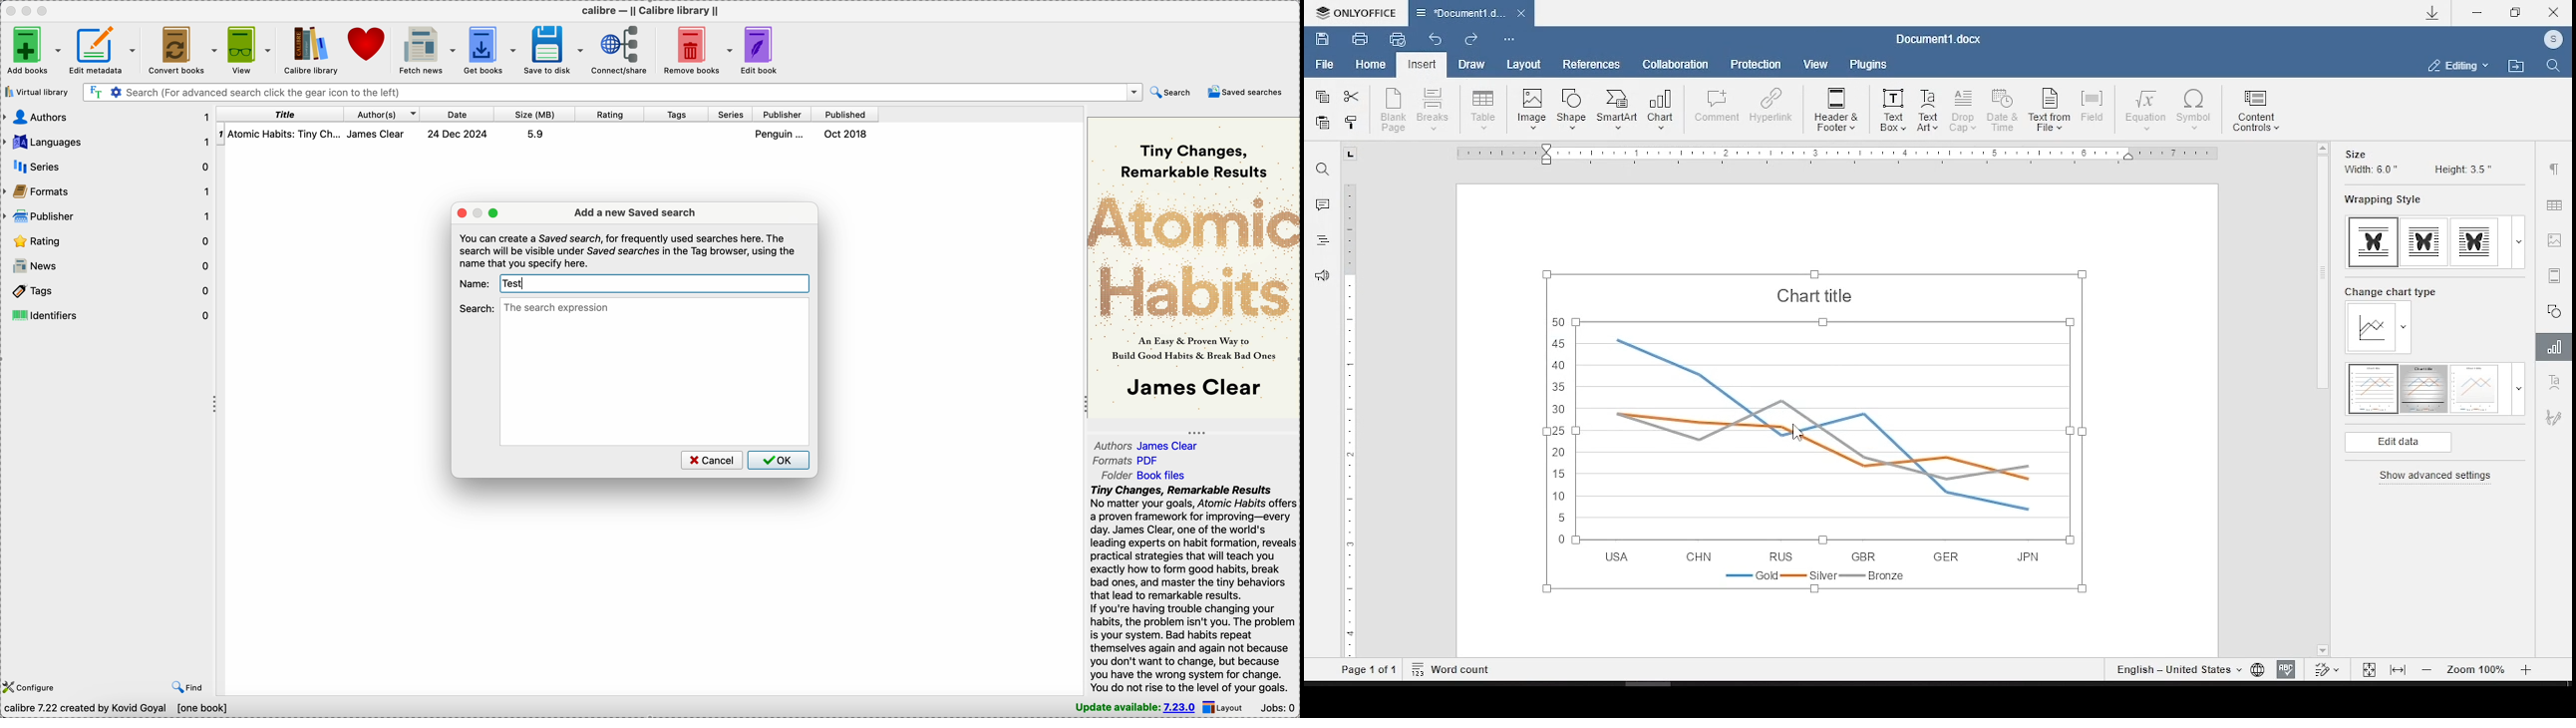  What do you see at coordinates (2004, 111) in the screenshot?
I see `date and time` at bounding box center [2004, 111].